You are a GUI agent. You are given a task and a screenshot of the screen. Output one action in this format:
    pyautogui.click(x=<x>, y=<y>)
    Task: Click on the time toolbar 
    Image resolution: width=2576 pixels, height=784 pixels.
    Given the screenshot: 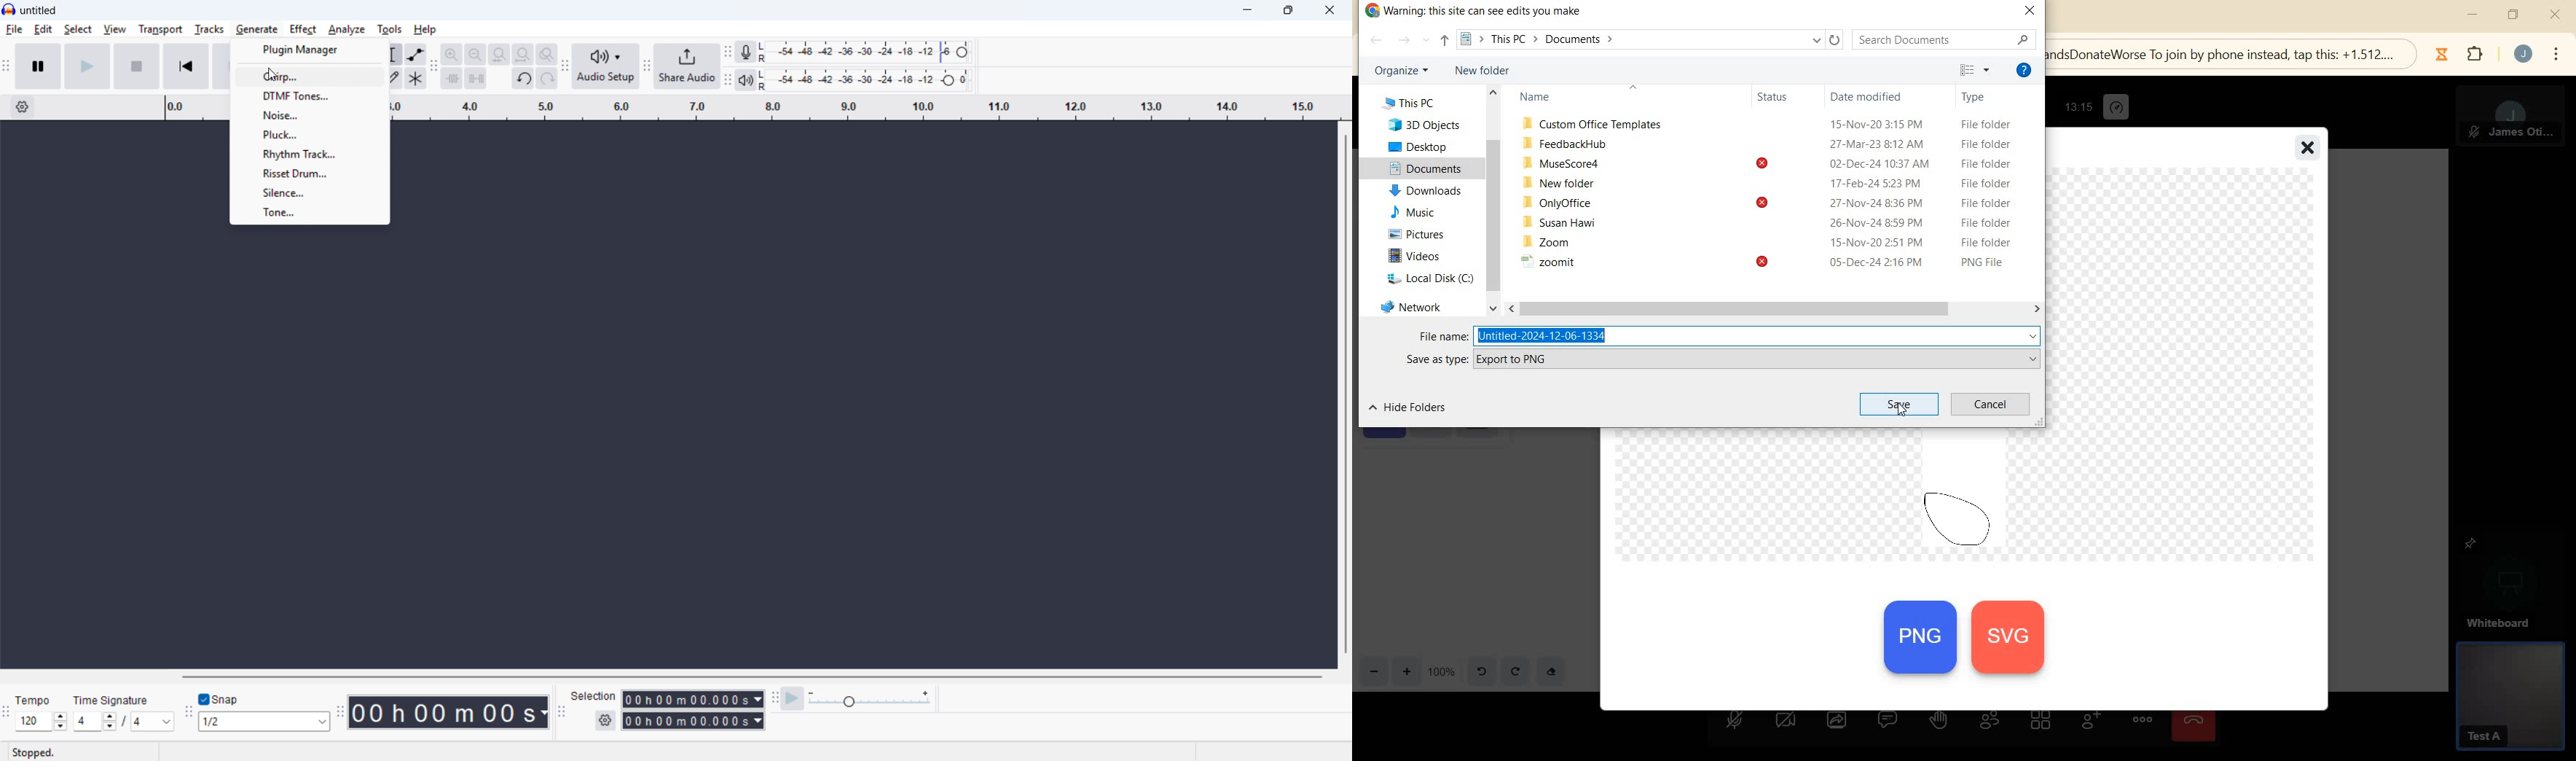 What is the action you would take?
    pyautogui.click(x=340, y=712)
    